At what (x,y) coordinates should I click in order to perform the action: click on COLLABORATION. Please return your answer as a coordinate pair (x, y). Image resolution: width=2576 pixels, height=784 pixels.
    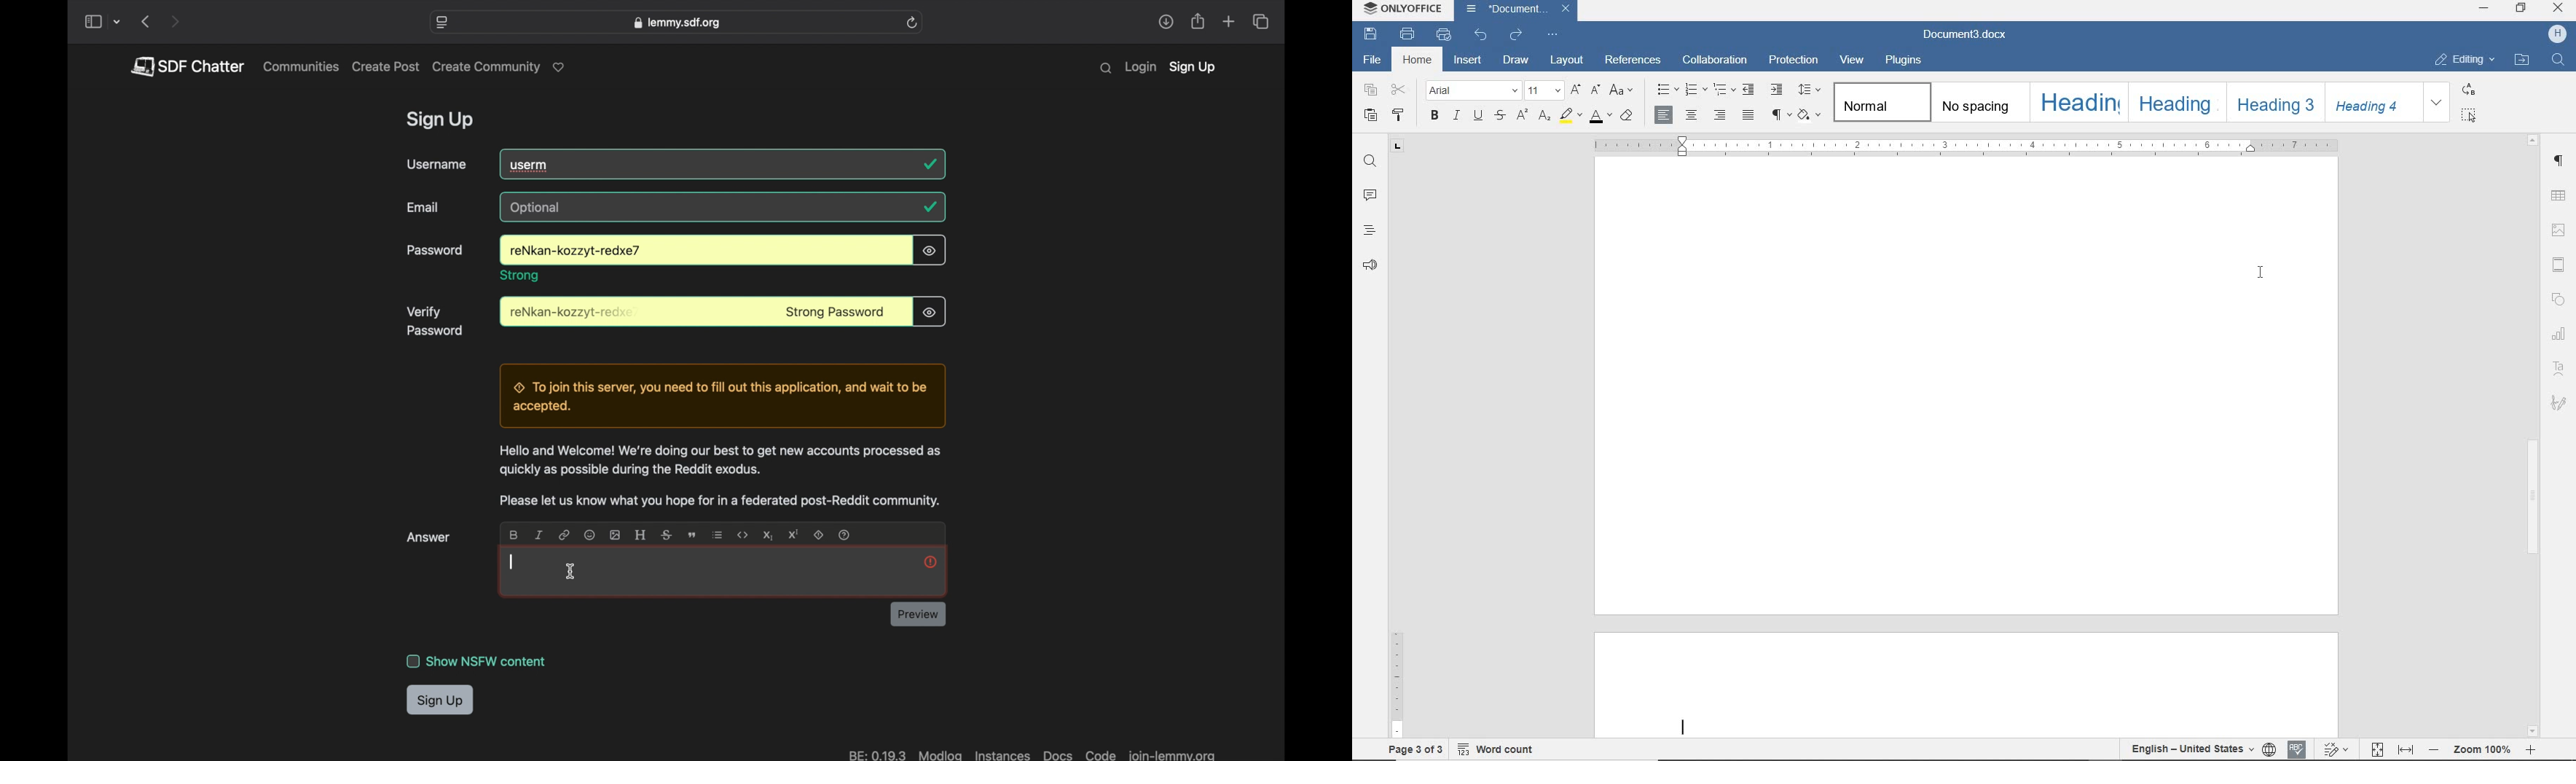
    Looking at the image, I should click on (1715, 62).